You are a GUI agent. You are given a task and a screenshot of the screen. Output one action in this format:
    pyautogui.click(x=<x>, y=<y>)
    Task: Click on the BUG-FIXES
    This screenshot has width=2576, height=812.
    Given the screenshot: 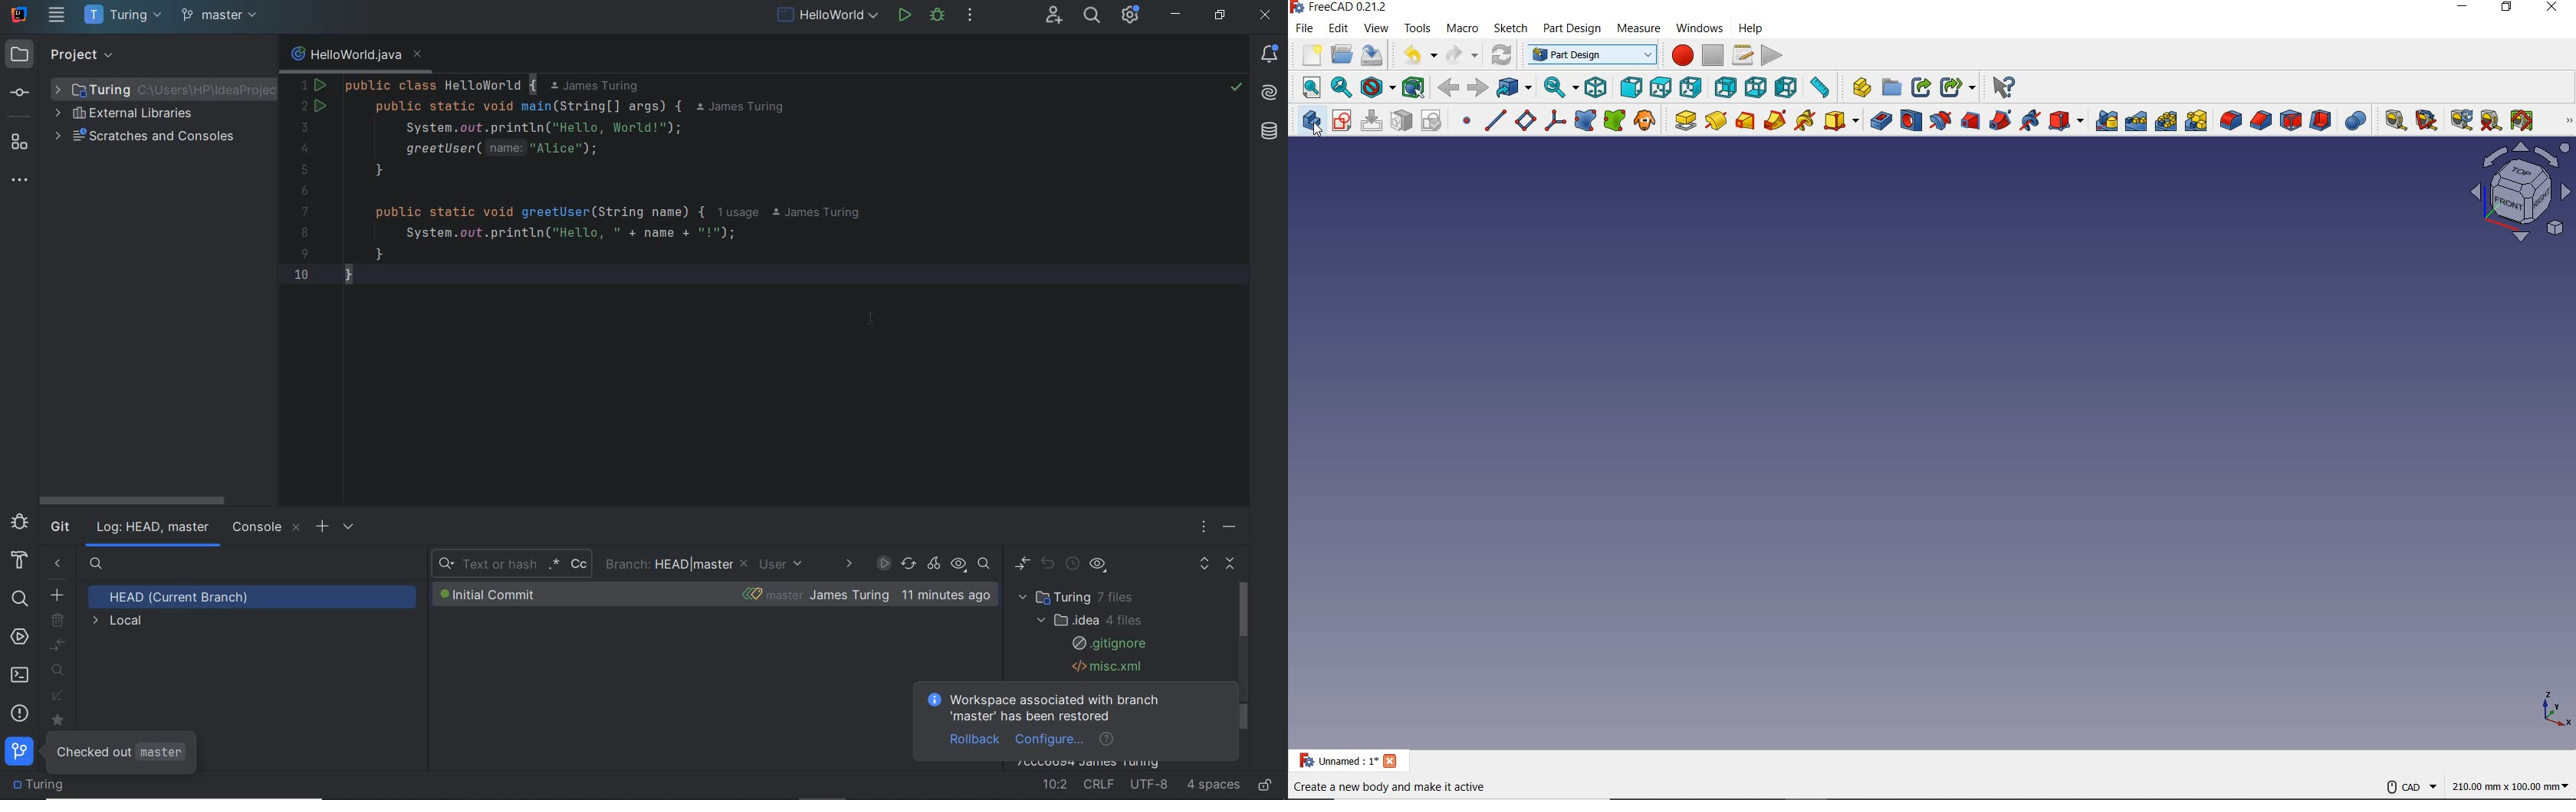 What is the action you would take?
    pyautogui.click(x=805, y=595)
    